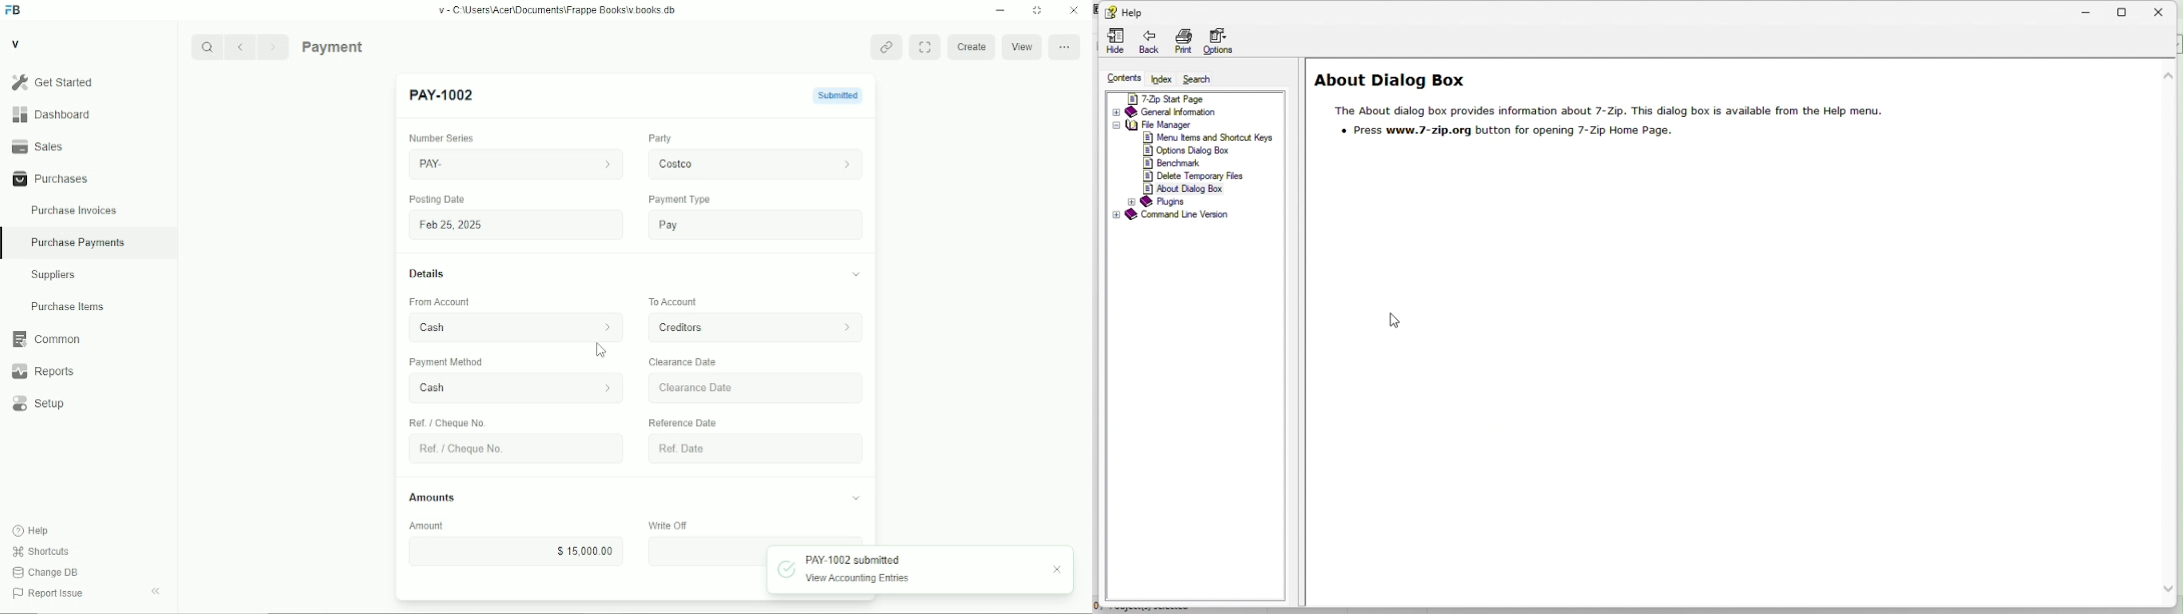 The height and width of the screenshot is (616, 2184). What do you see at coordinates (738, 447) in the screenshot?
I see `Ref Date.` at bounding box center [738, 447].